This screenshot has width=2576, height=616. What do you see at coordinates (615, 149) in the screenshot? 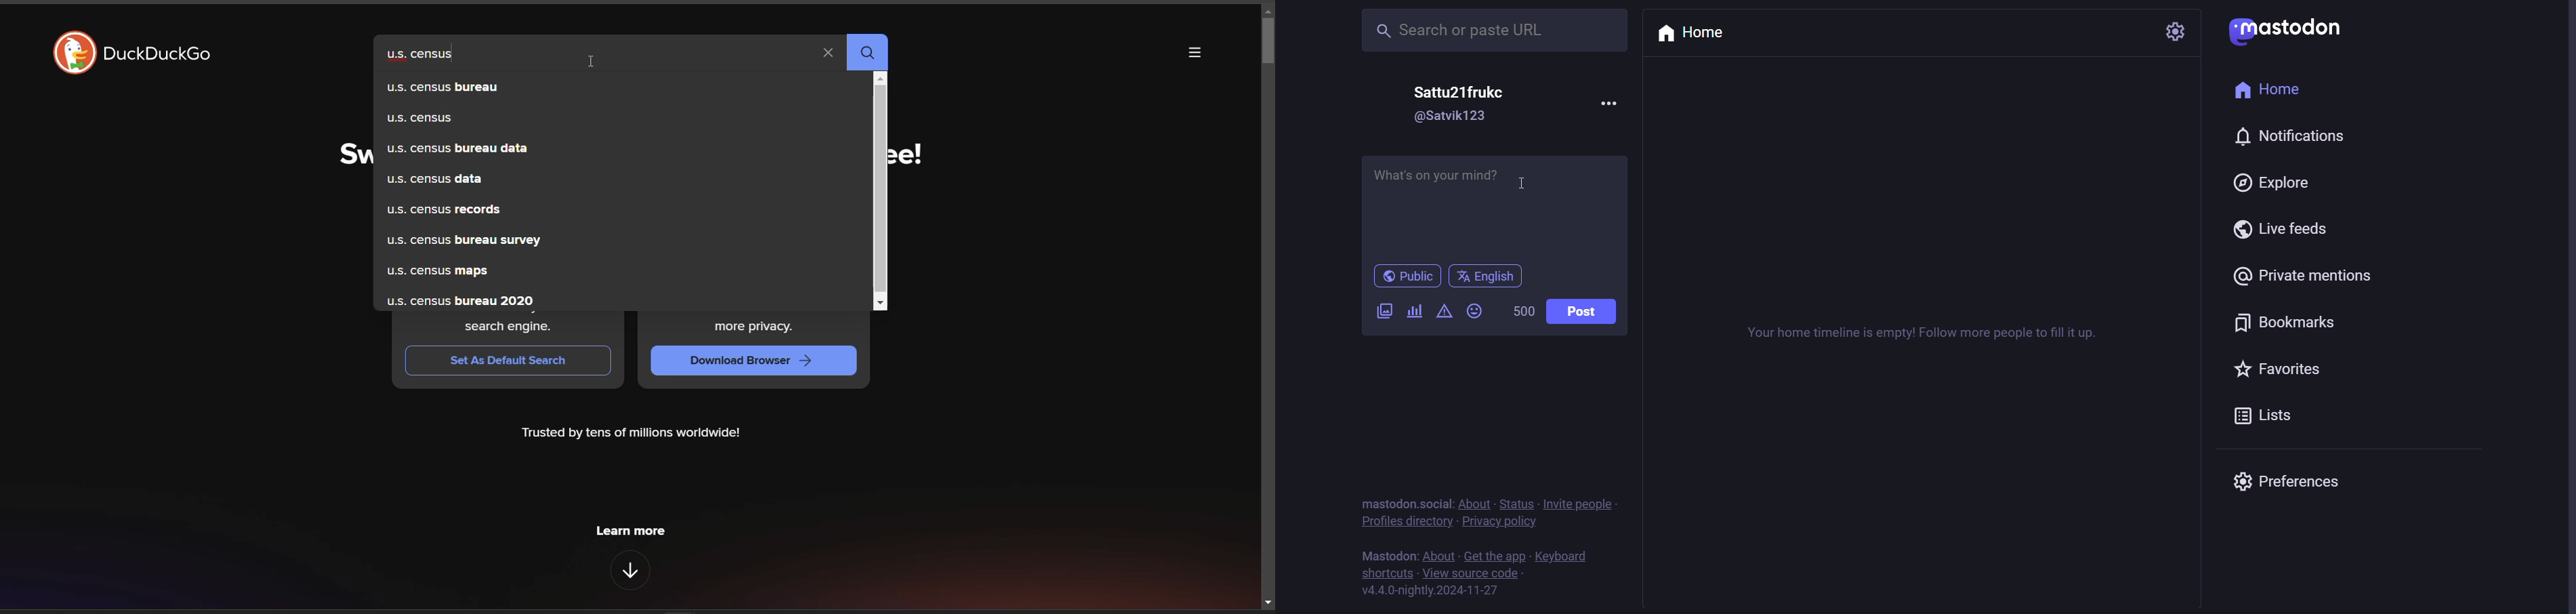
I see `u.s. census bureau data` at bounding box center [615, 149].